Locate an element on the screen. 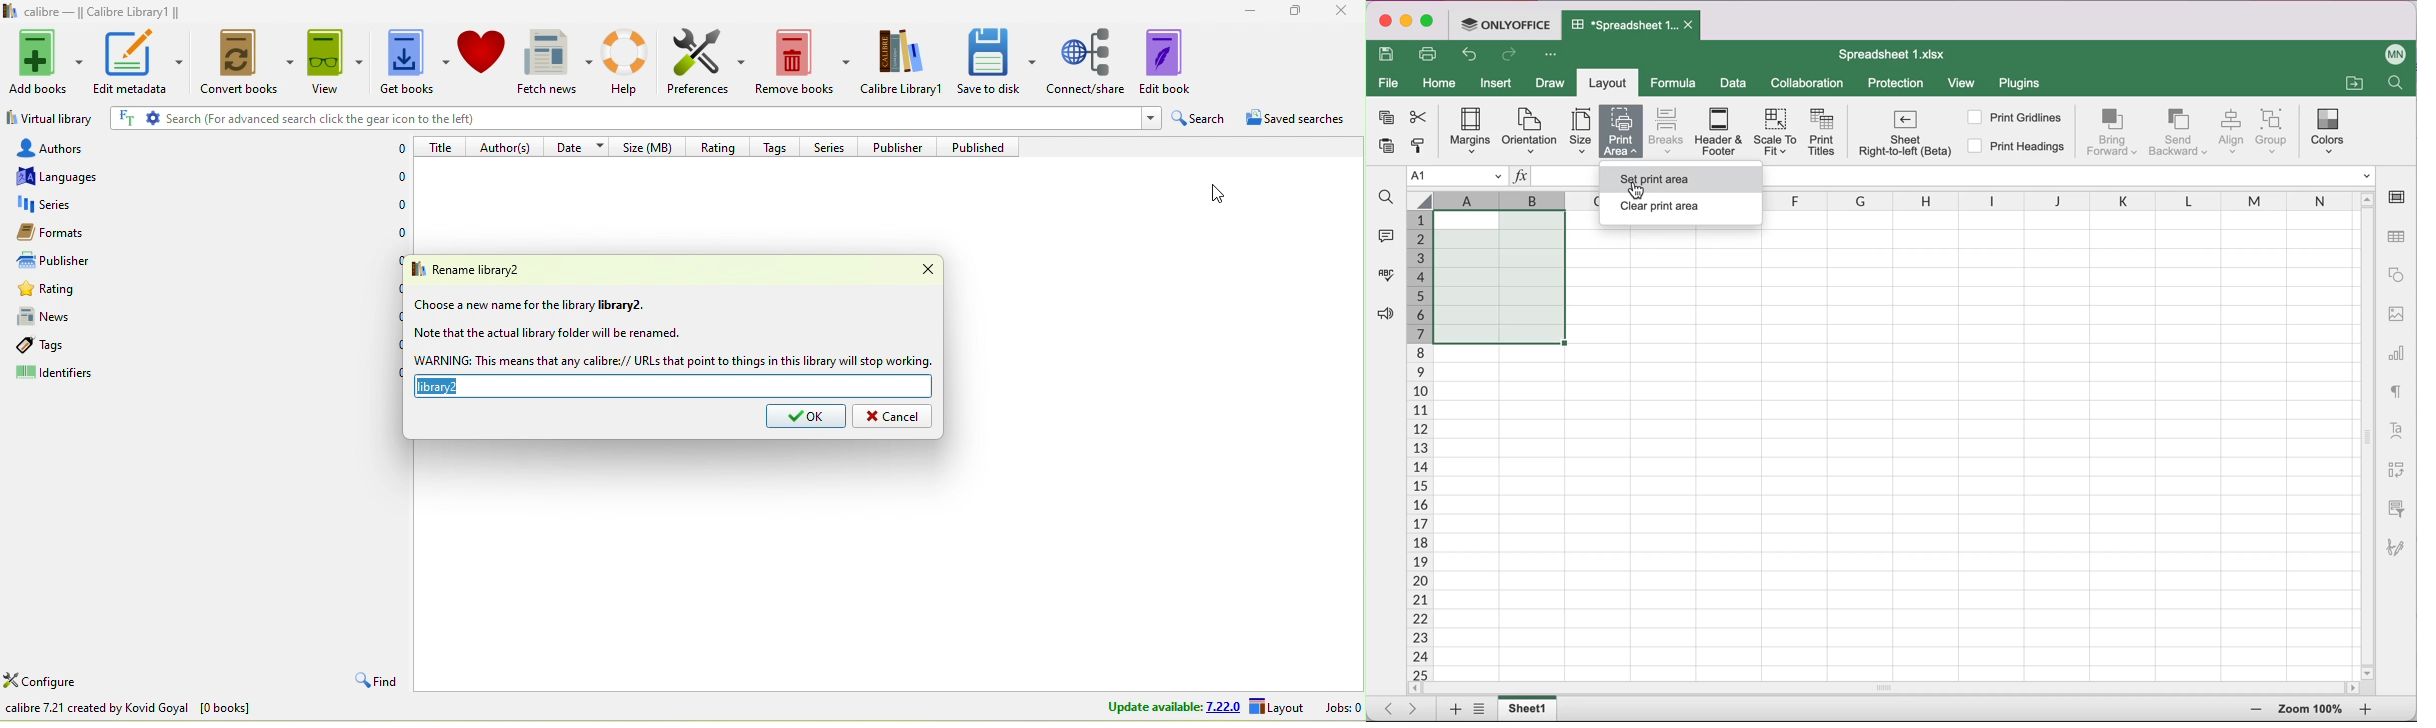  draw is located at coordinates (1549, 85).